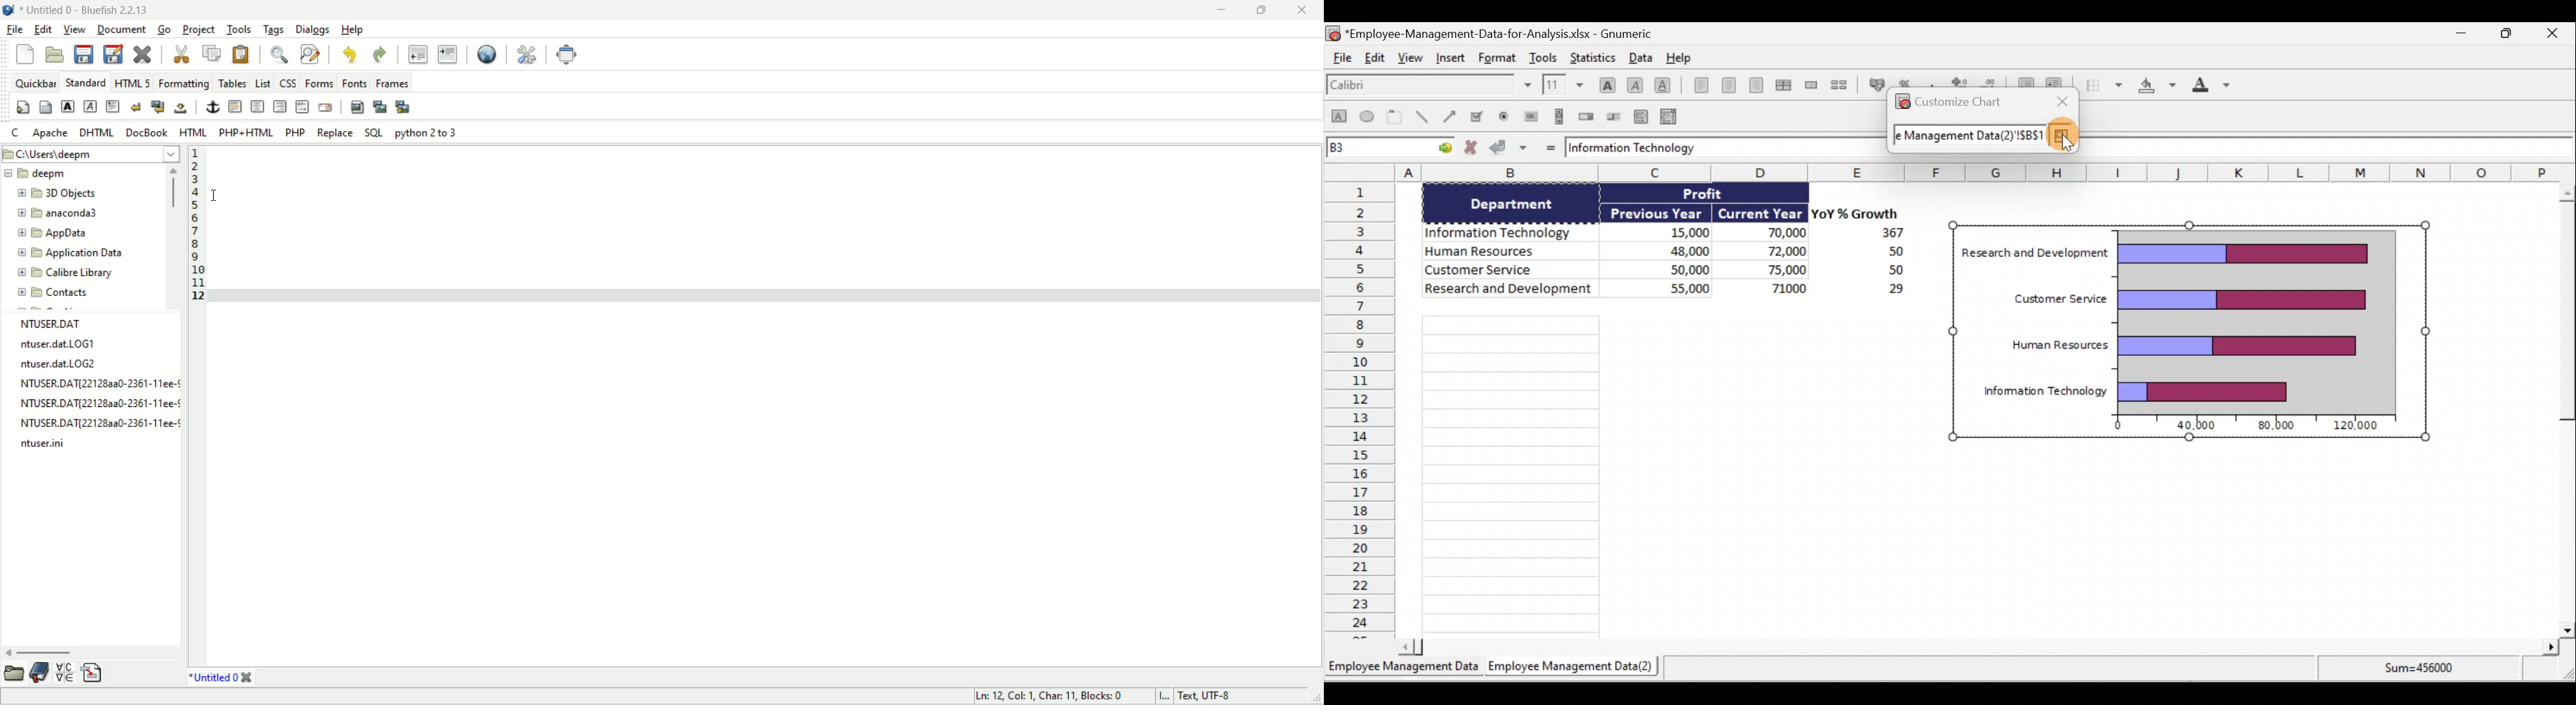  I want to click on Create a radio button, so click(1506, 116).